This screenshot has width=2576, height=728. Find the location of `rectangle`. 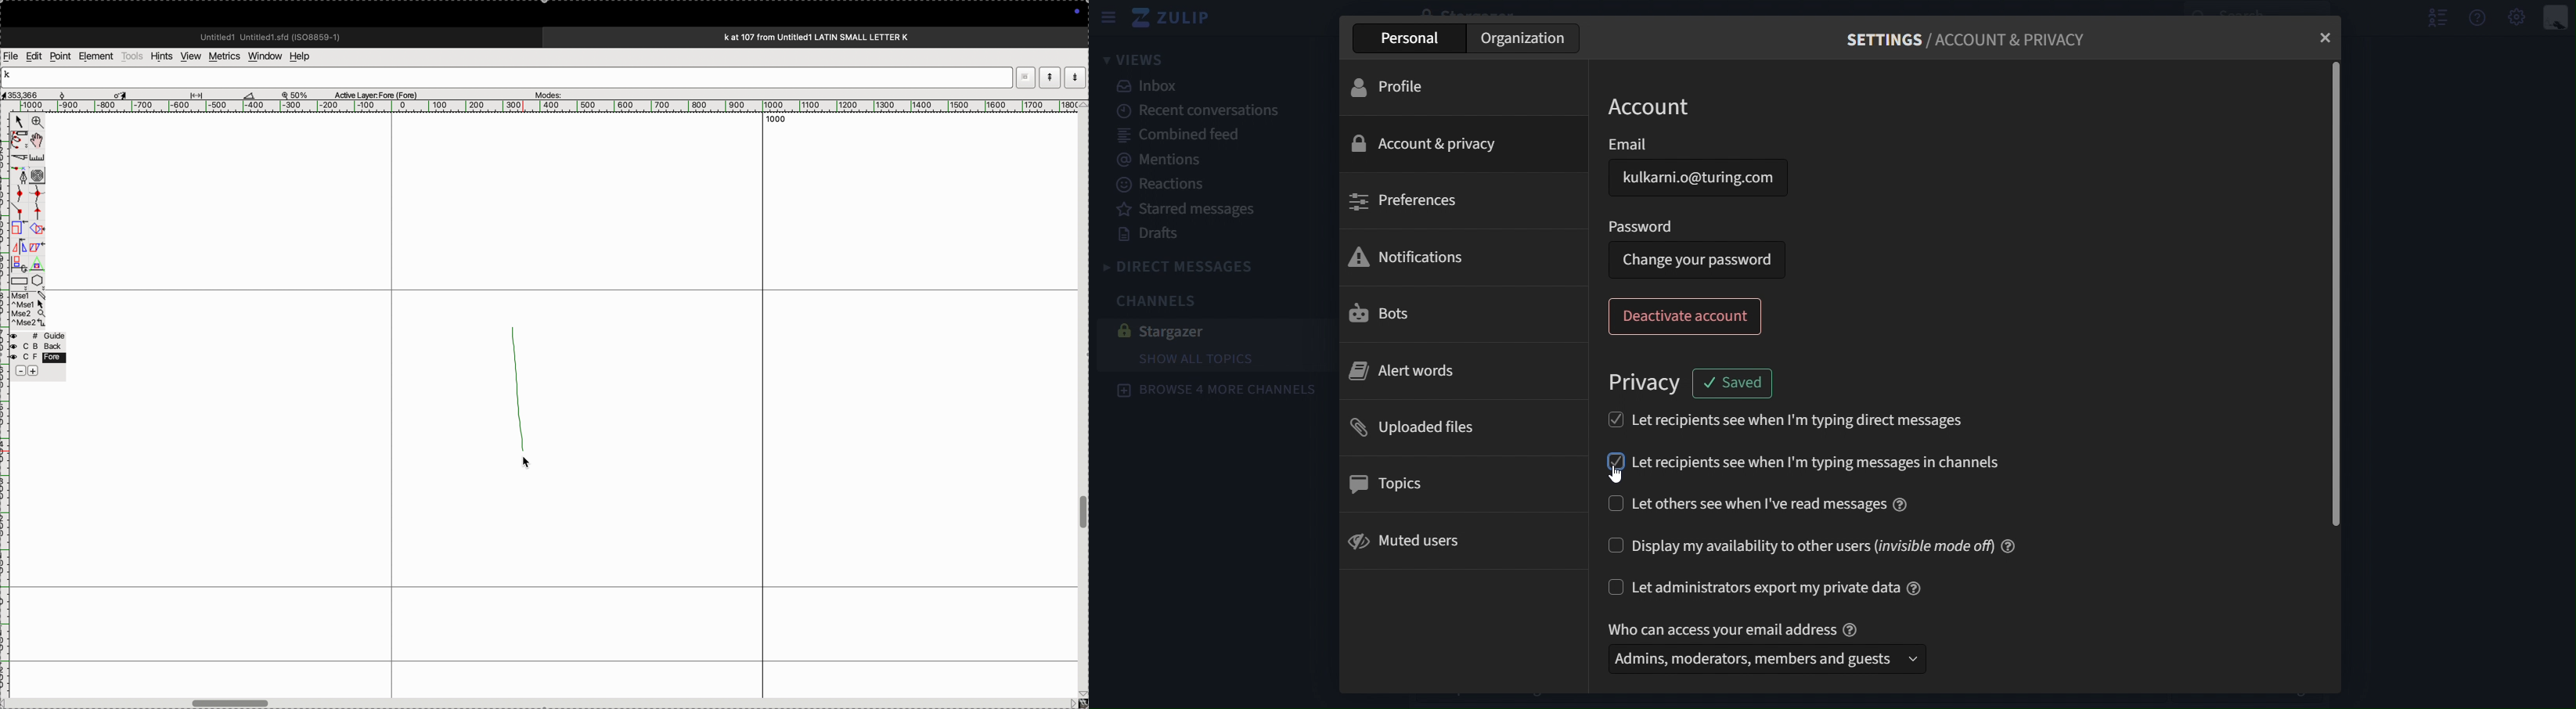

rectangle is located at coordinates (17, 279).